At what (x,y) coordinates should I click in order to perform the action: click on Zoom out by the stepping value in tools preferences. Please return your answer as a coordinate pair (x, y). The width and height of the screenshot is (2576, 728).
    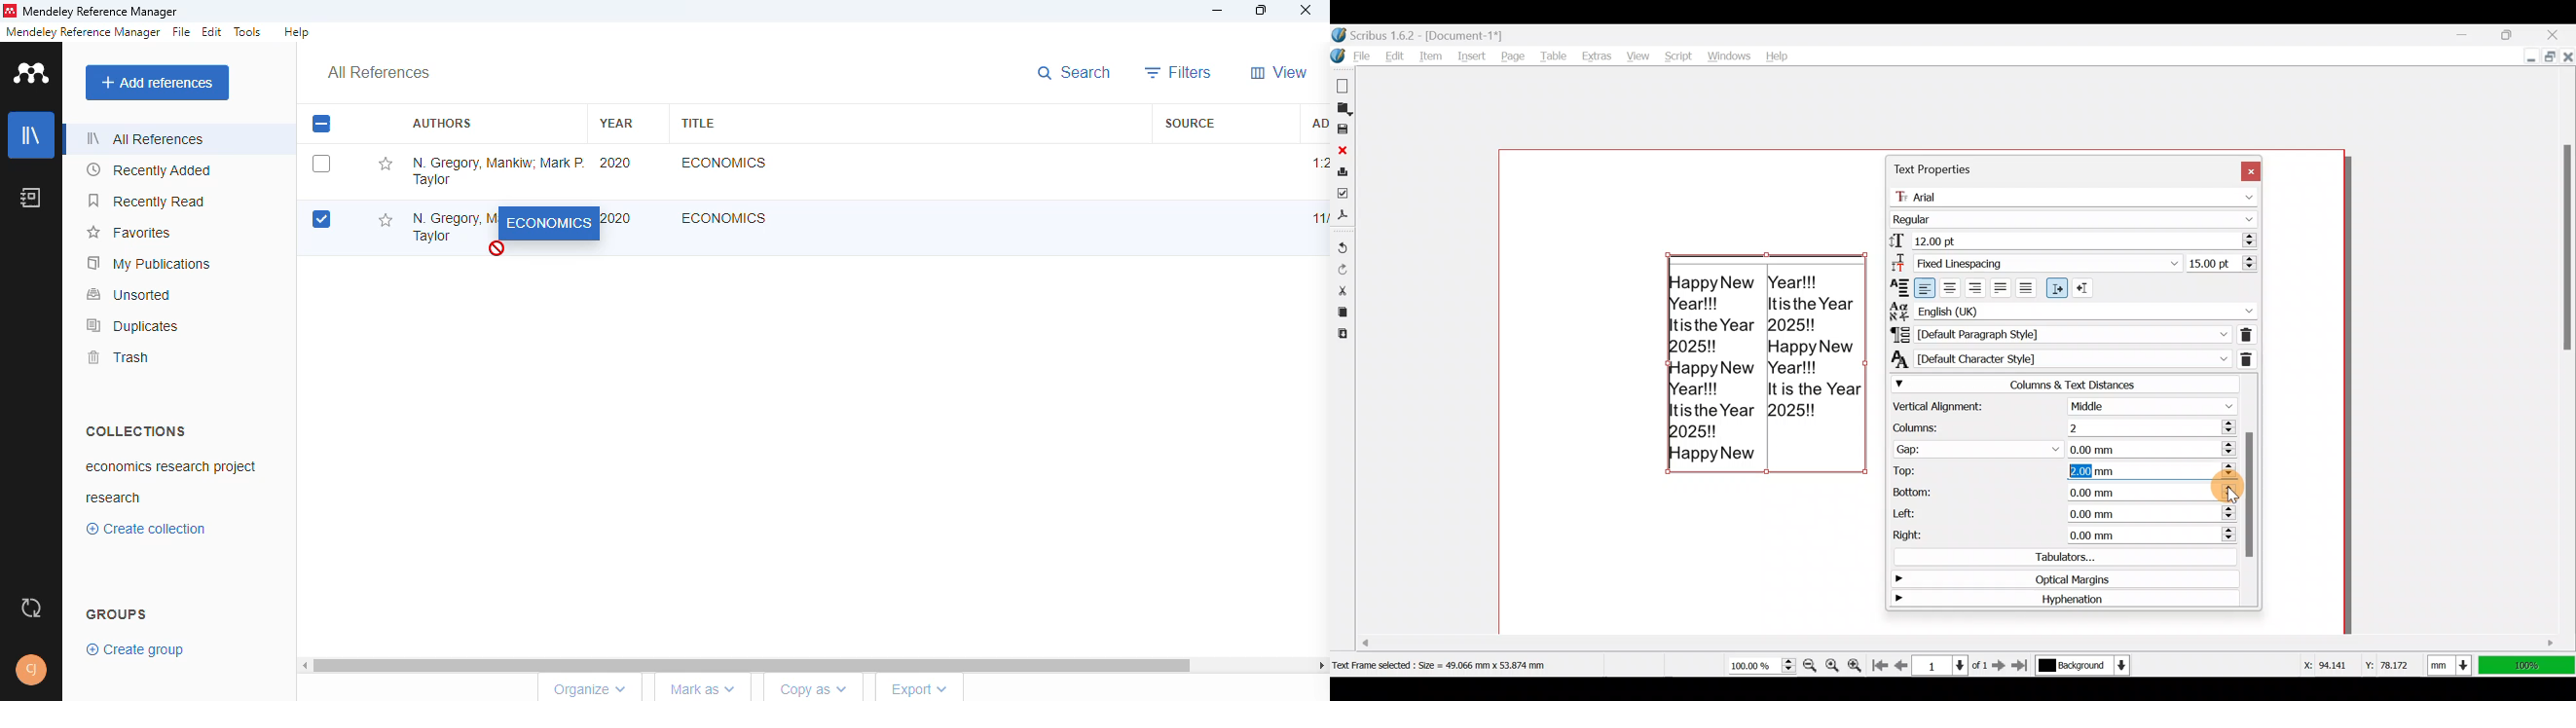
    Looking at the image, I should click on (1810, 661).